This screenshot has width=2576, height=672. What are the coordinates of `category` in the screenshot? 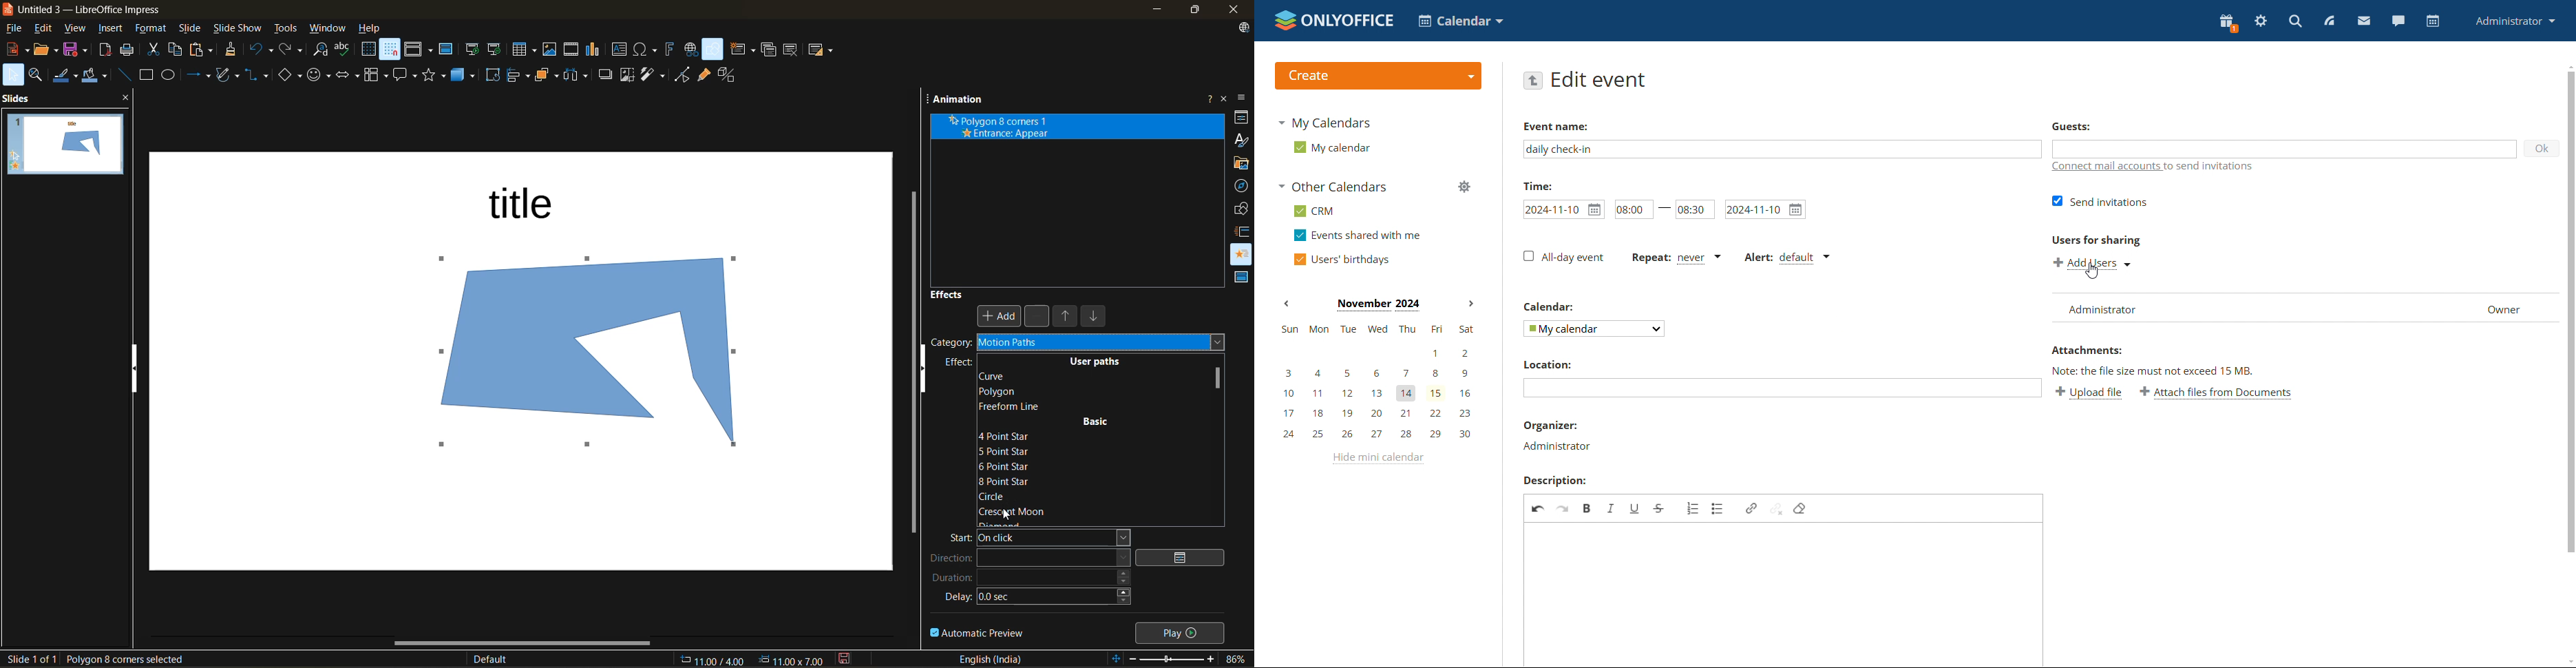 It's located at (949, 346).